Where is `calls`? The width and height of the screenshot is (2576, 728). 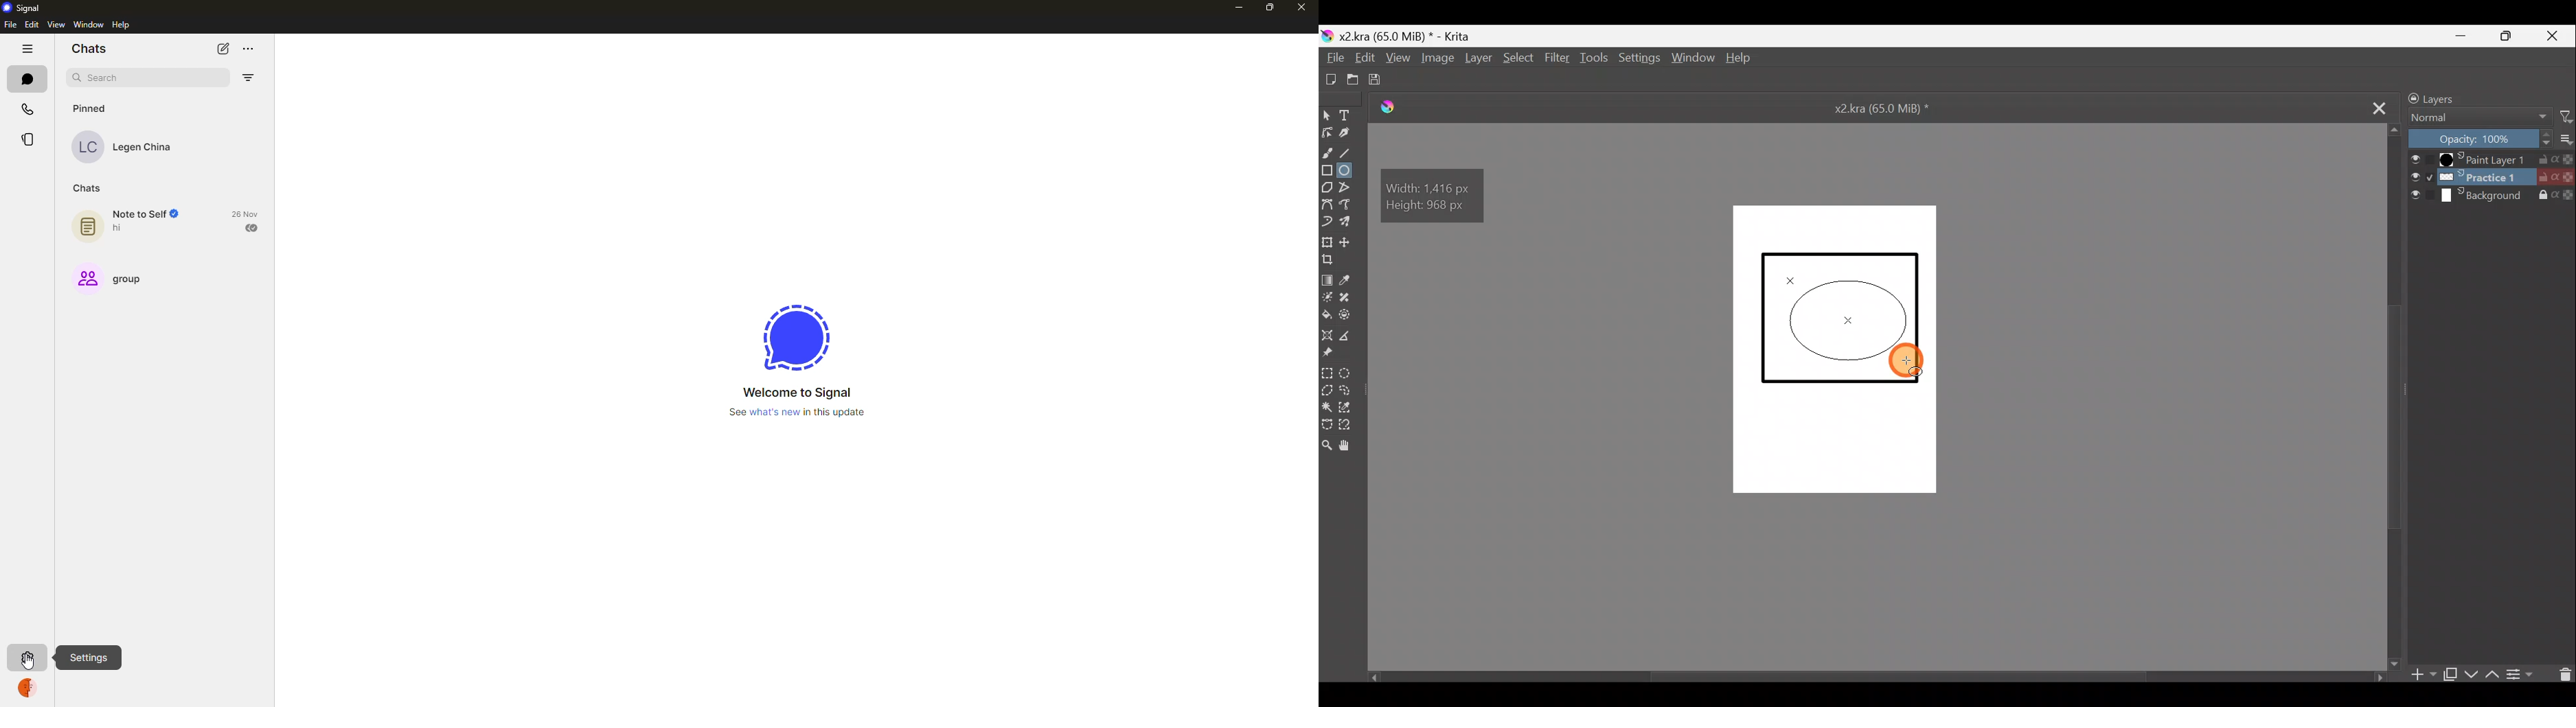
calls is located at coordinates (27, 106).